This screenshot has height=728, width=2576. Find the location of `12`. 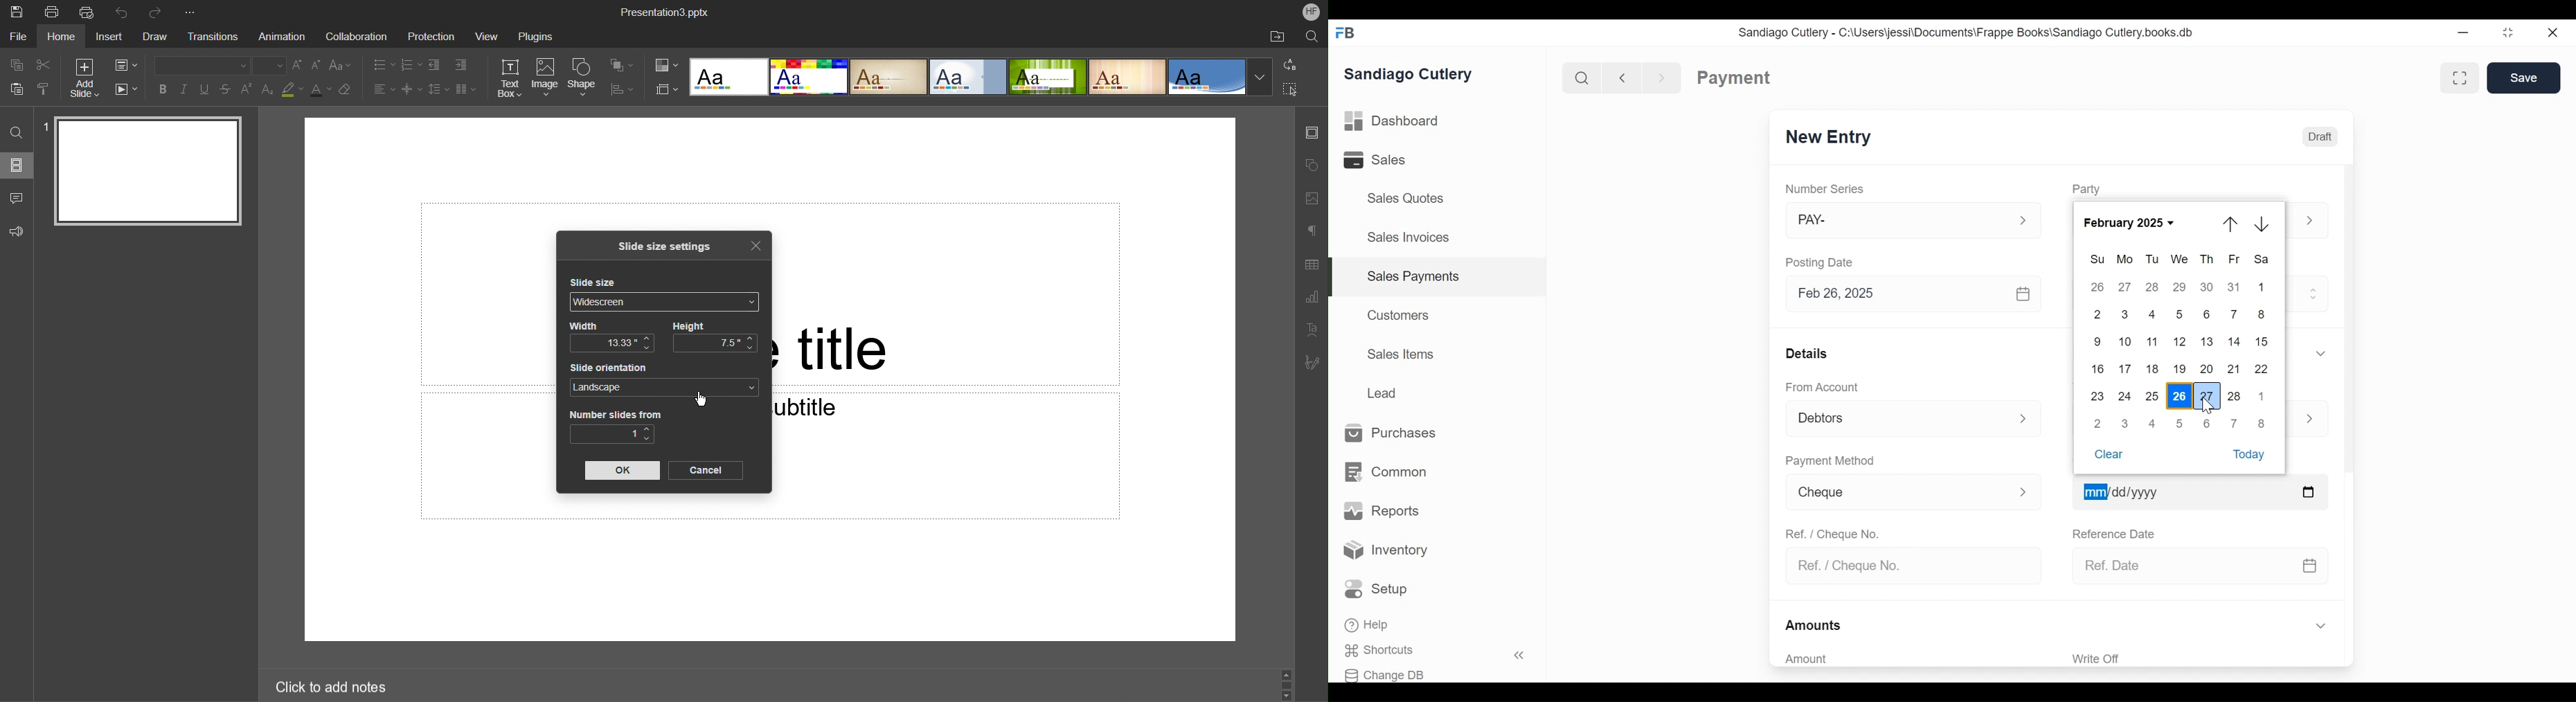

12 is located at coordinates (2181, 342).